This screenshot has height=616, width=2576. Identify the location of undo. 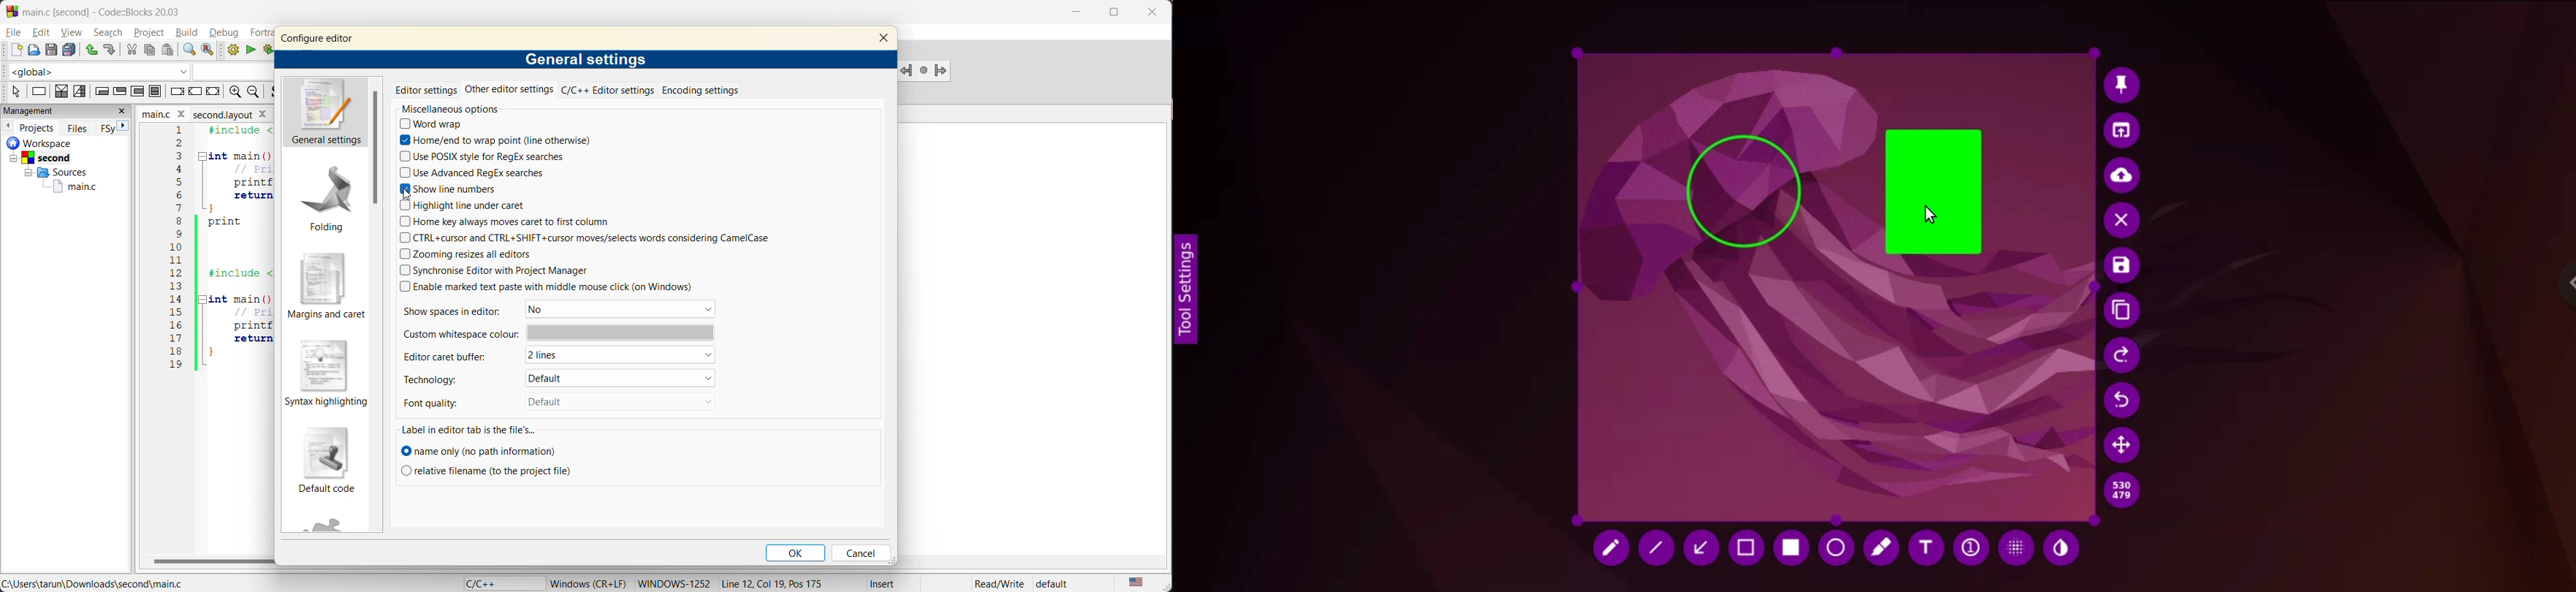
(89, 49).